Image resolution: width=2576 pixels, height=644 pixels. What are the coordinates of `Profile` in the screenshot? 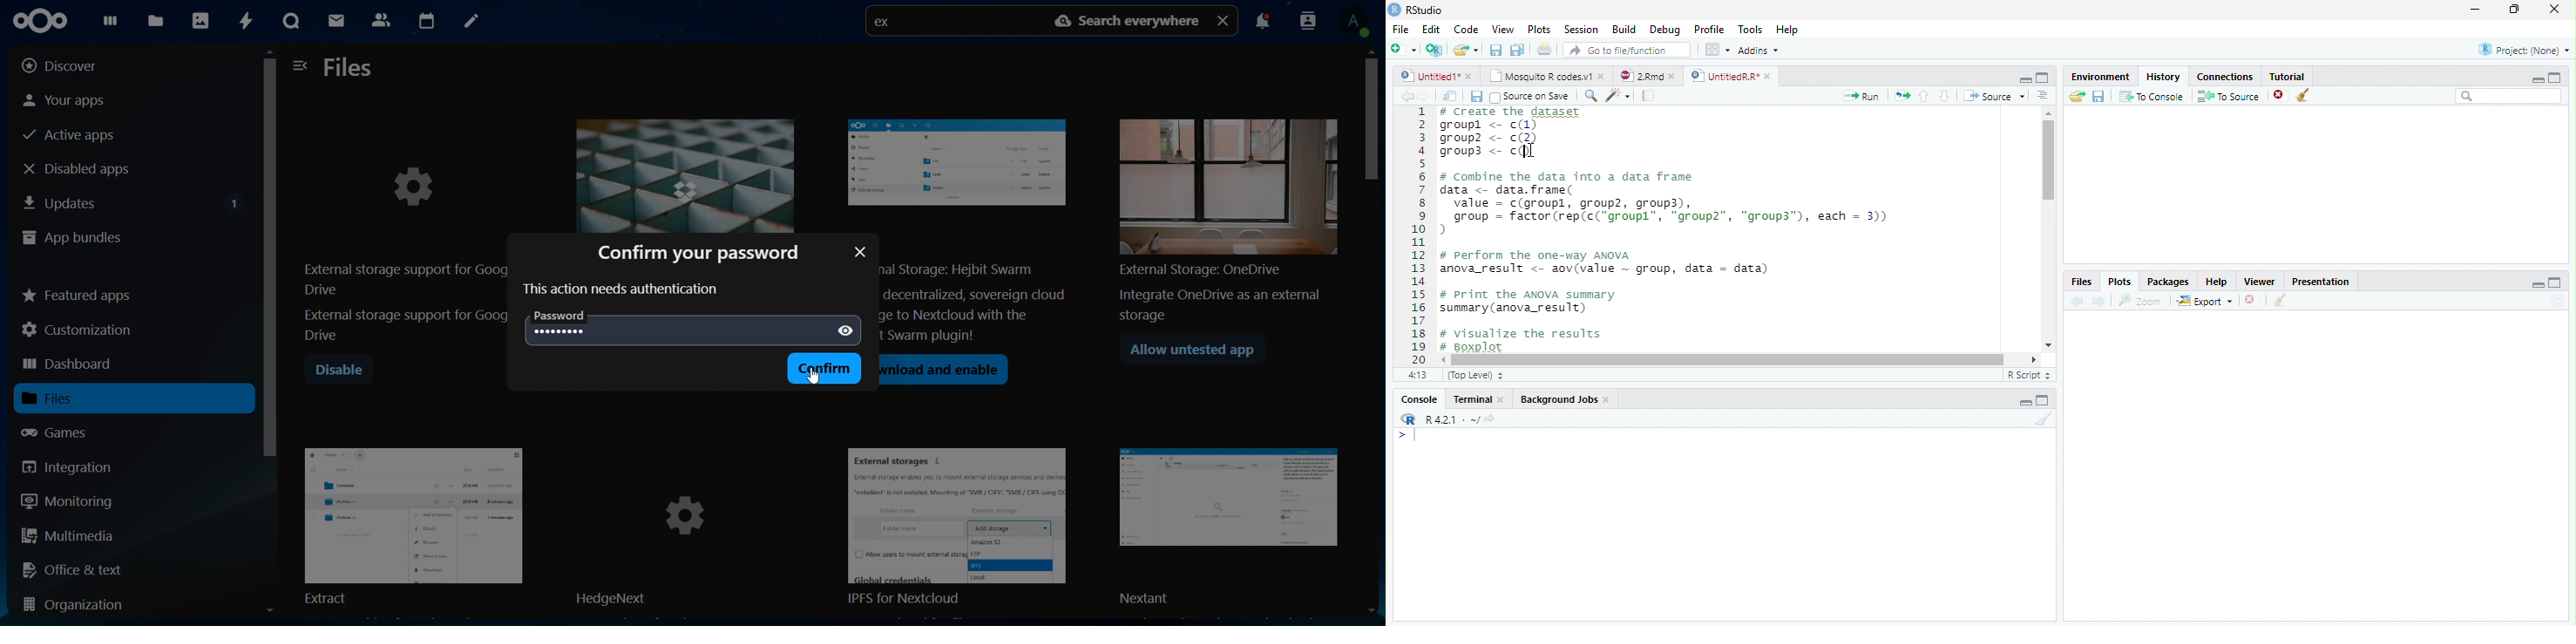 It's located at (1708, 30).